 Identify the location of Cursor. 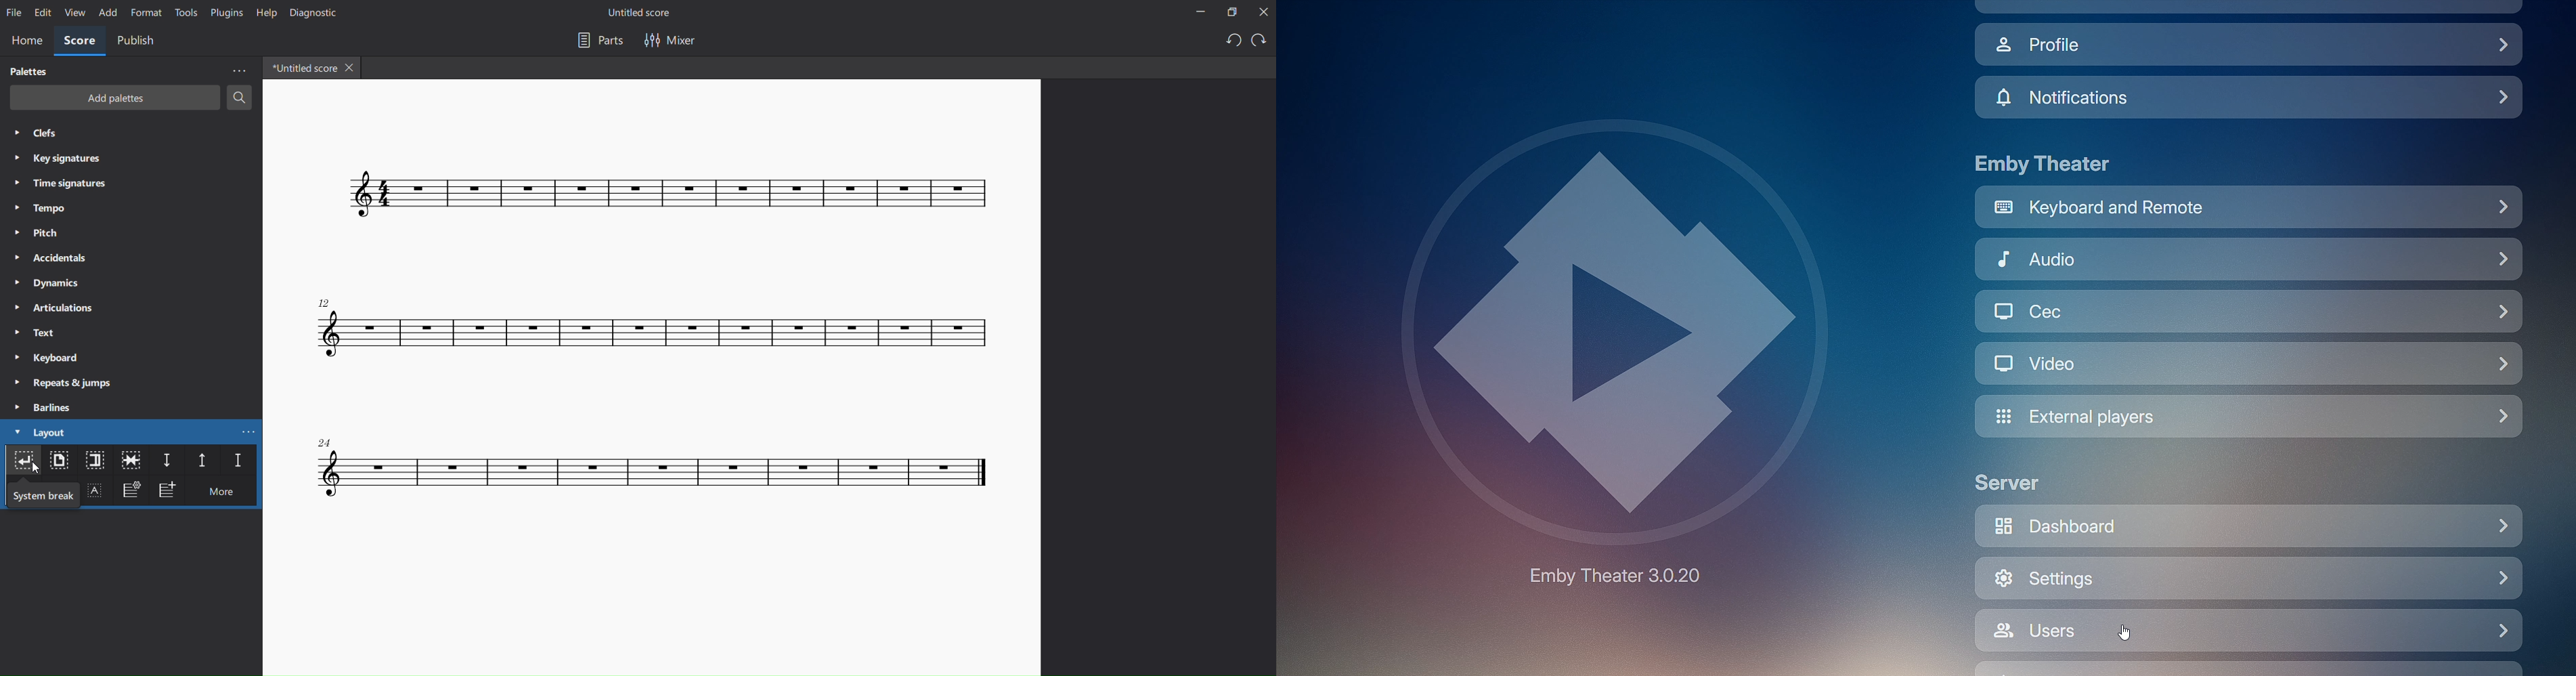
(2123, 632).